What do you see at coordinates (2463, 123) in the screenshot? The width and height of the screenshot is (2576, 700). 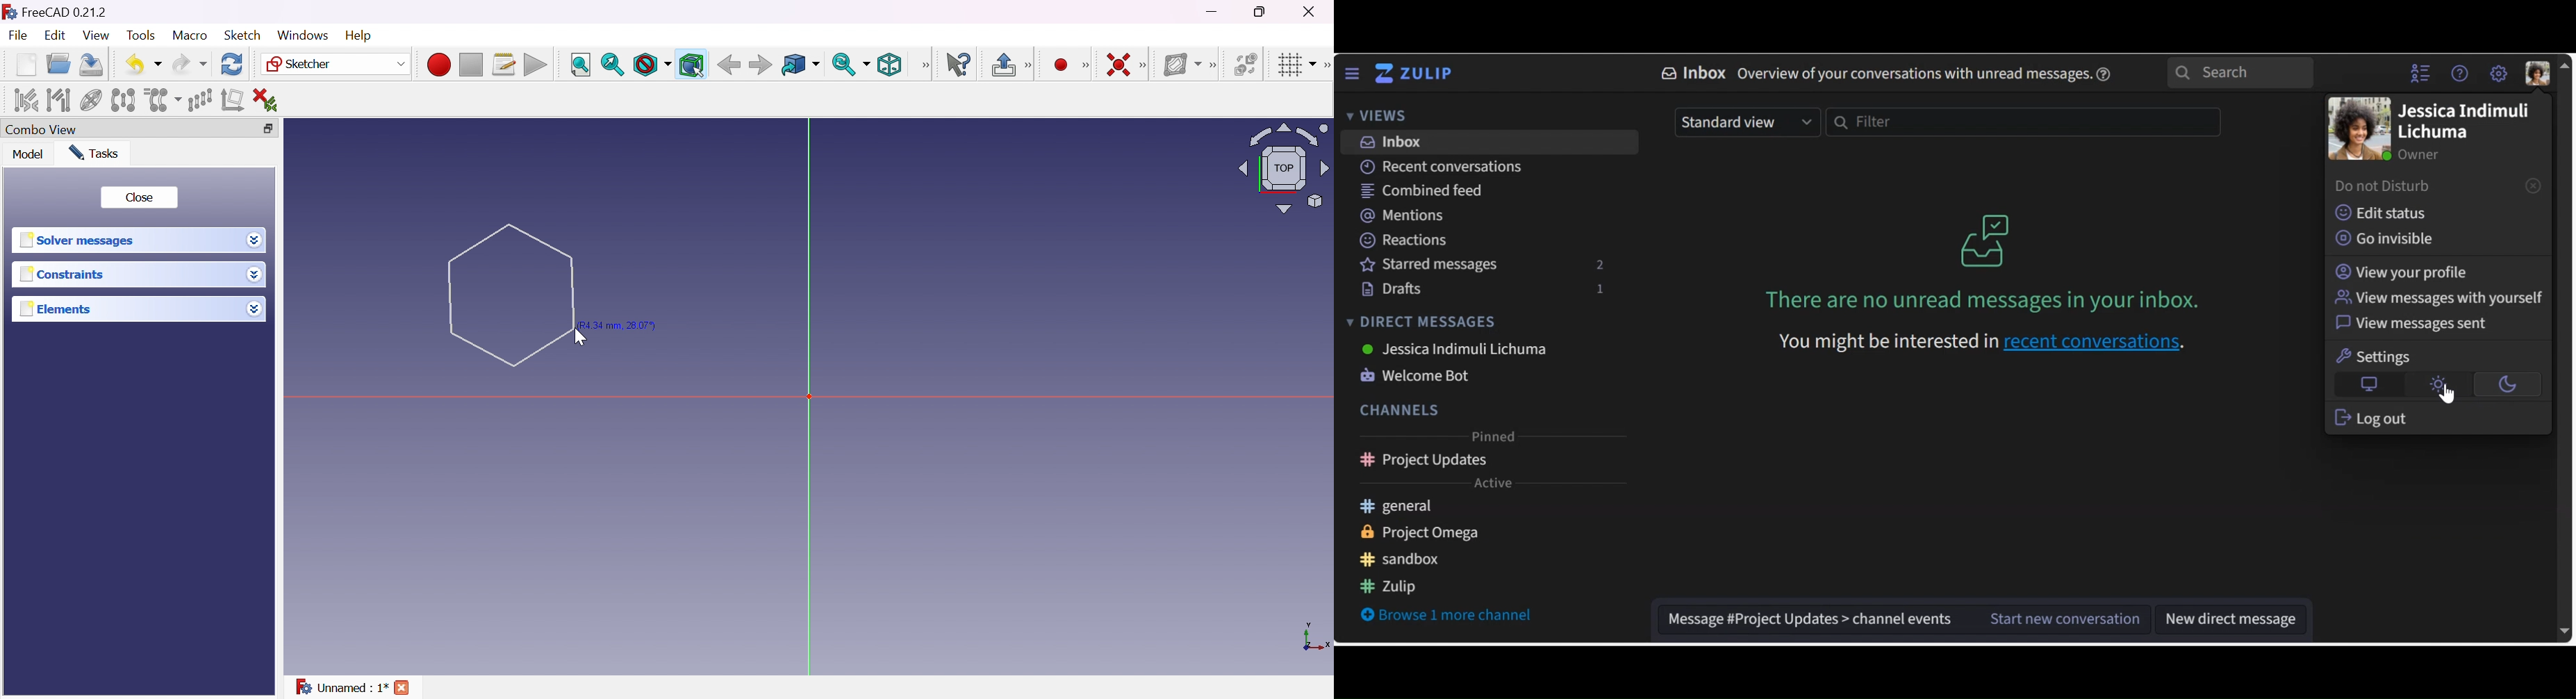 I see `Jessica Indimuli Lichuma` at bounding box center [2463, 123].